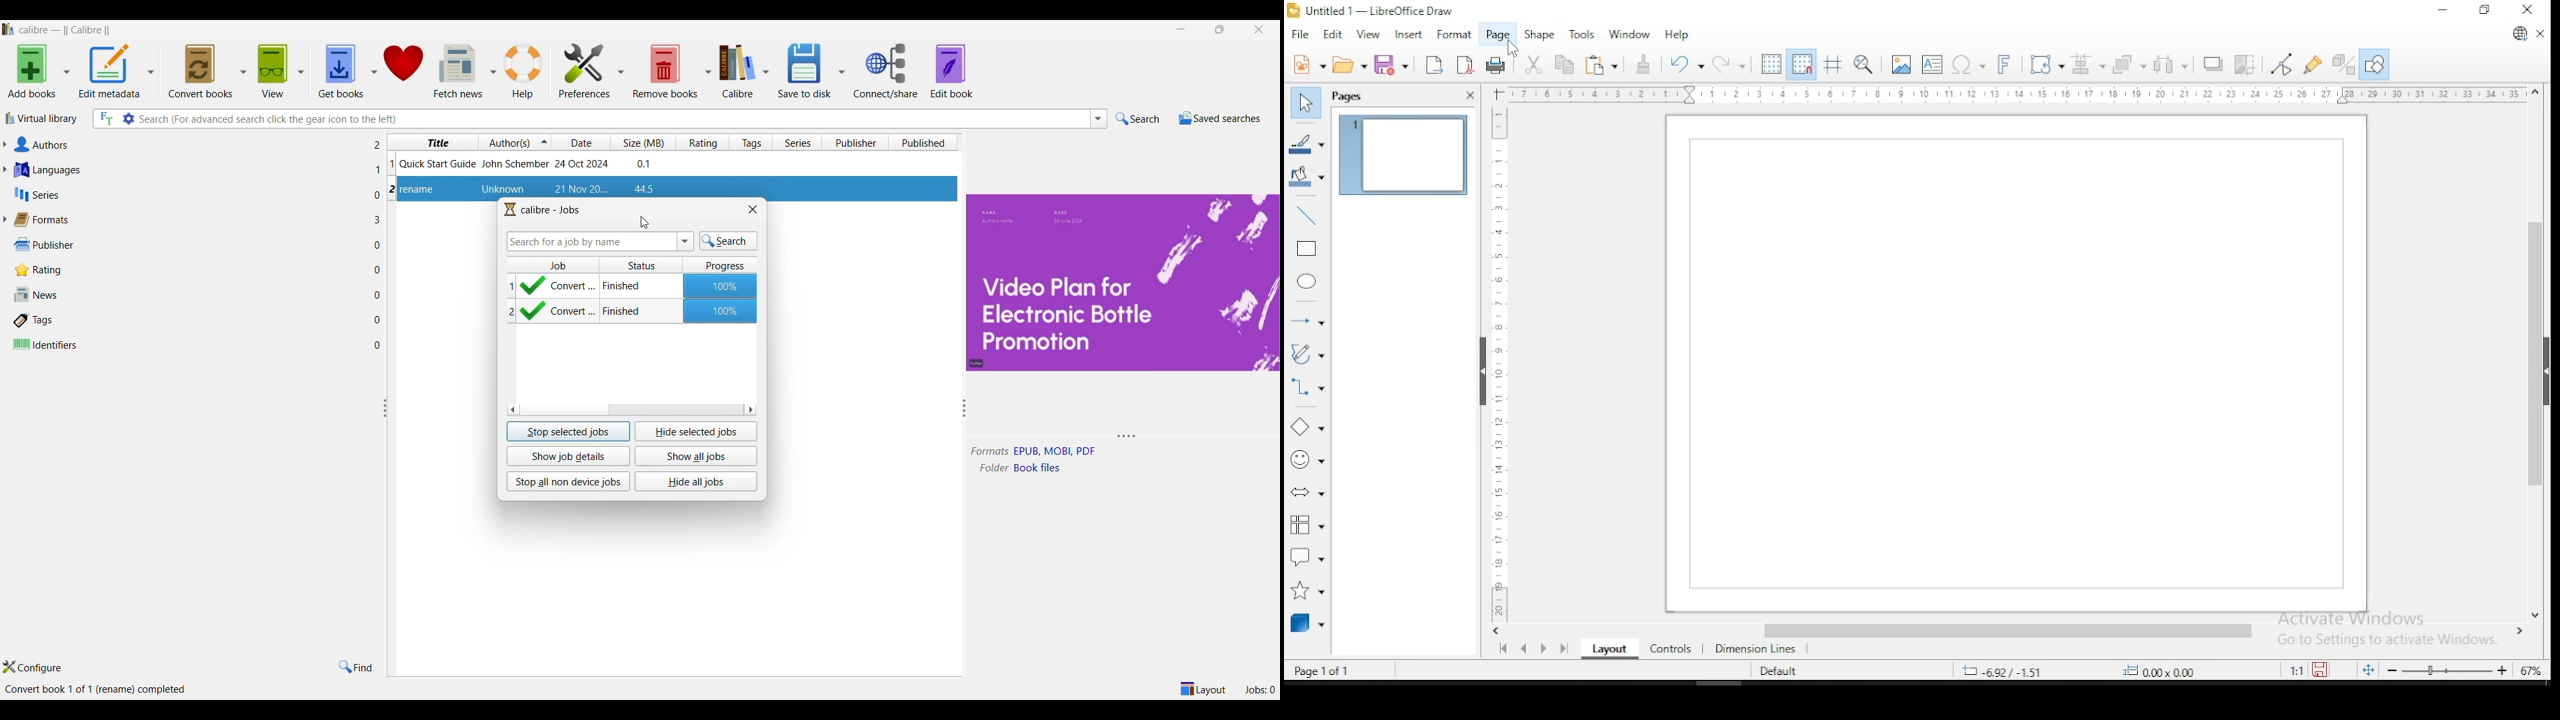 The height and width of the screenshot is (728, 2576). What do you see at coordinates (1307, 355) in the screenshot?
I see `curves and polygons` at bounding box center [1307, 355].